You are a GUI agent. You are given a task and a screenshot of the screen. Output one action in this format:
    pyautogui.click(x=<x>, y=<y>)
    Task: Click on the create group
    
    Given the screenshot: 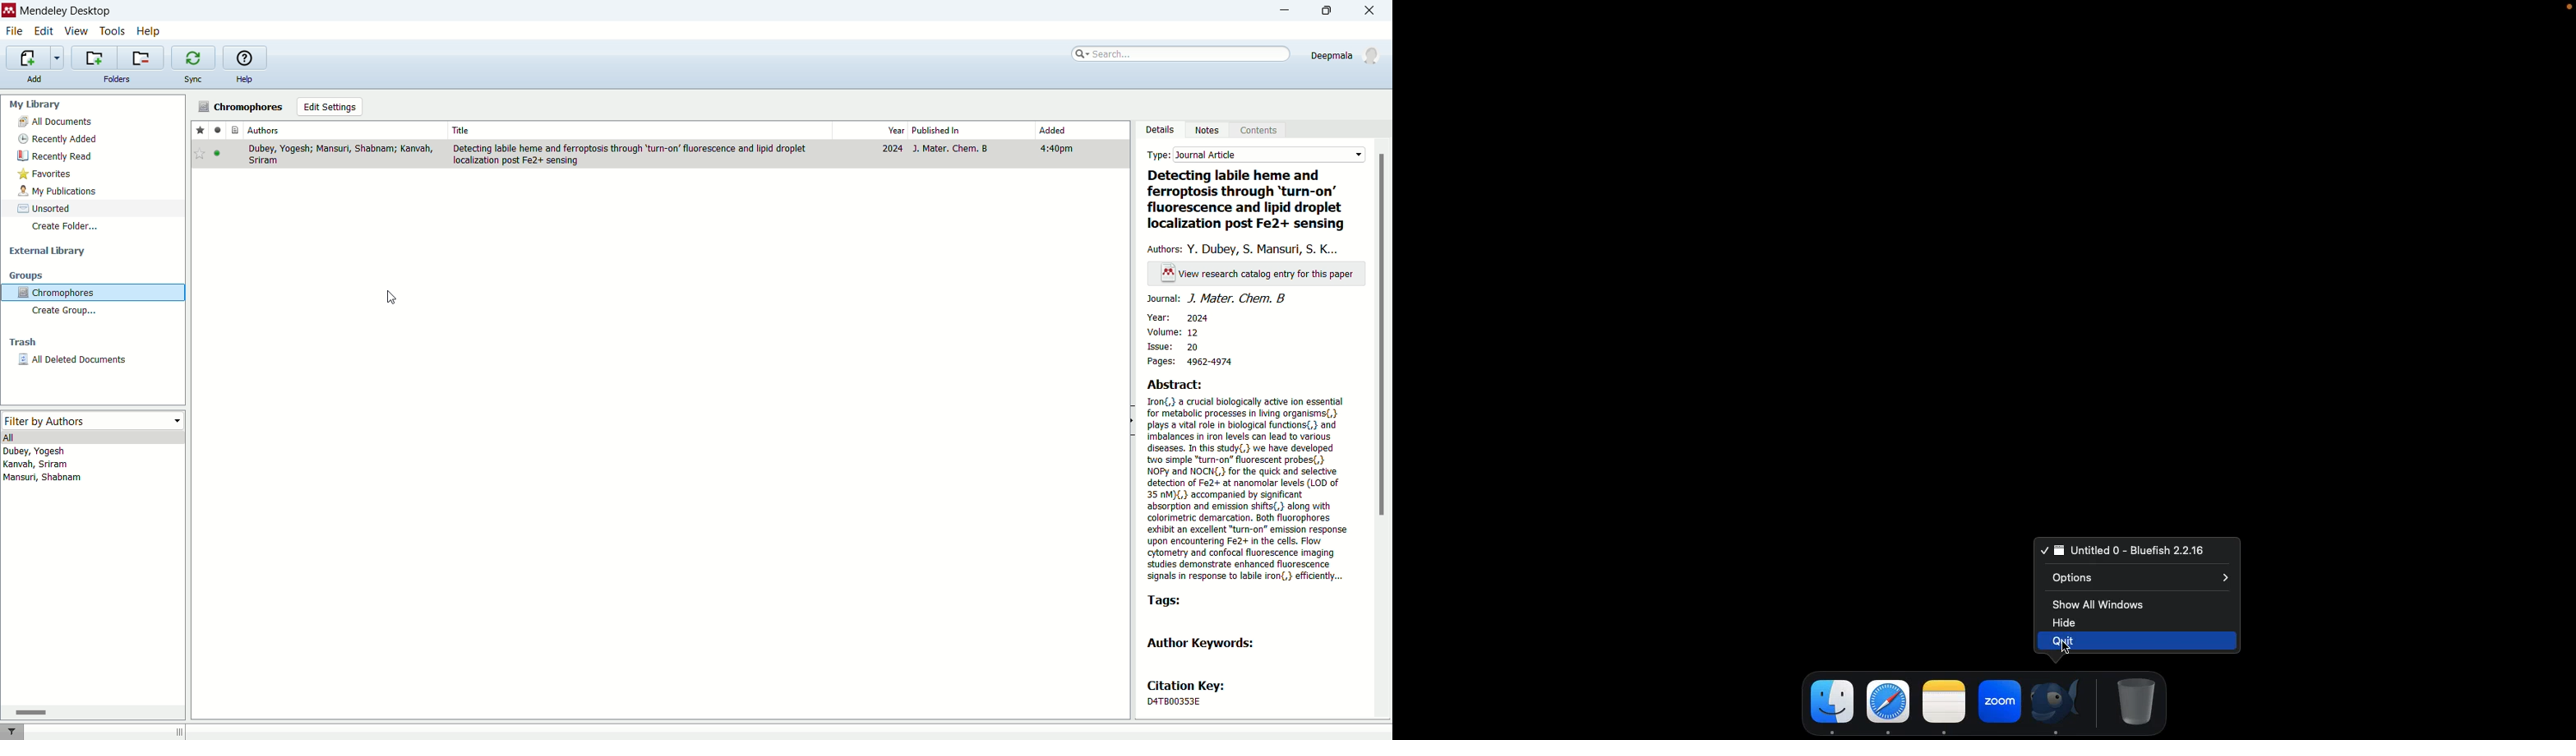 What is the action you would take?
    pyautogui.click(x=67, y=313)
    